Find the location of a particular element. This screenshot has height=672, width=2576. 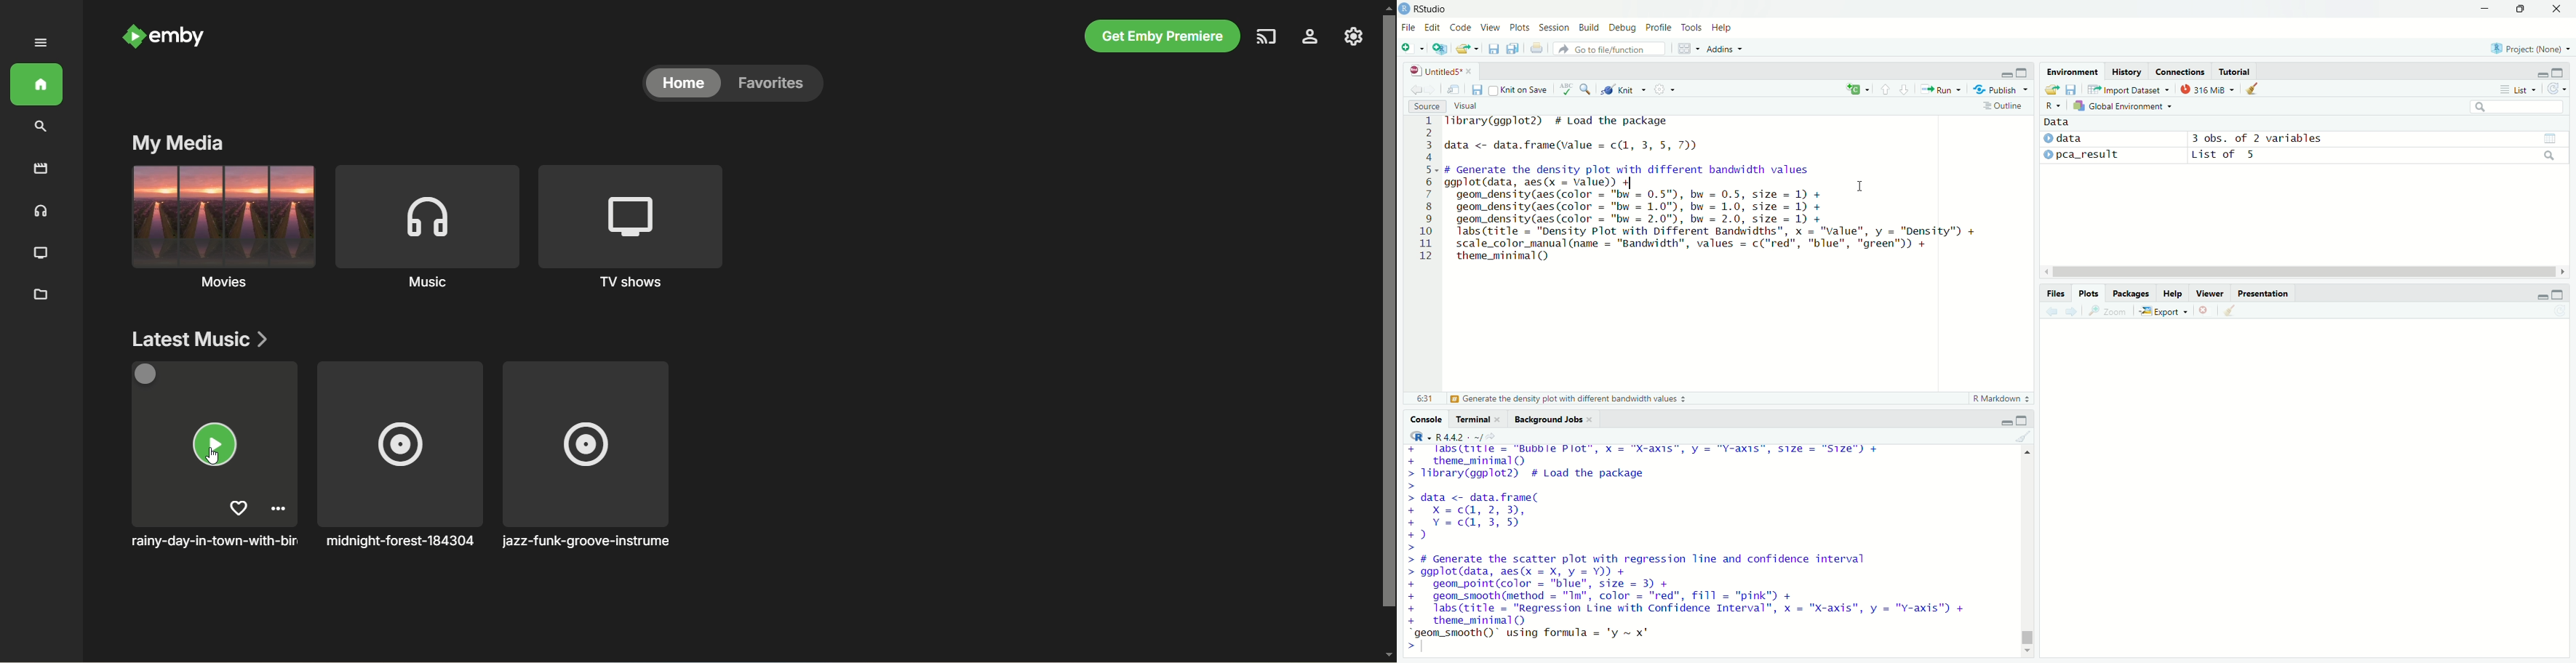

maximize is located at coordinates (2558, 294).